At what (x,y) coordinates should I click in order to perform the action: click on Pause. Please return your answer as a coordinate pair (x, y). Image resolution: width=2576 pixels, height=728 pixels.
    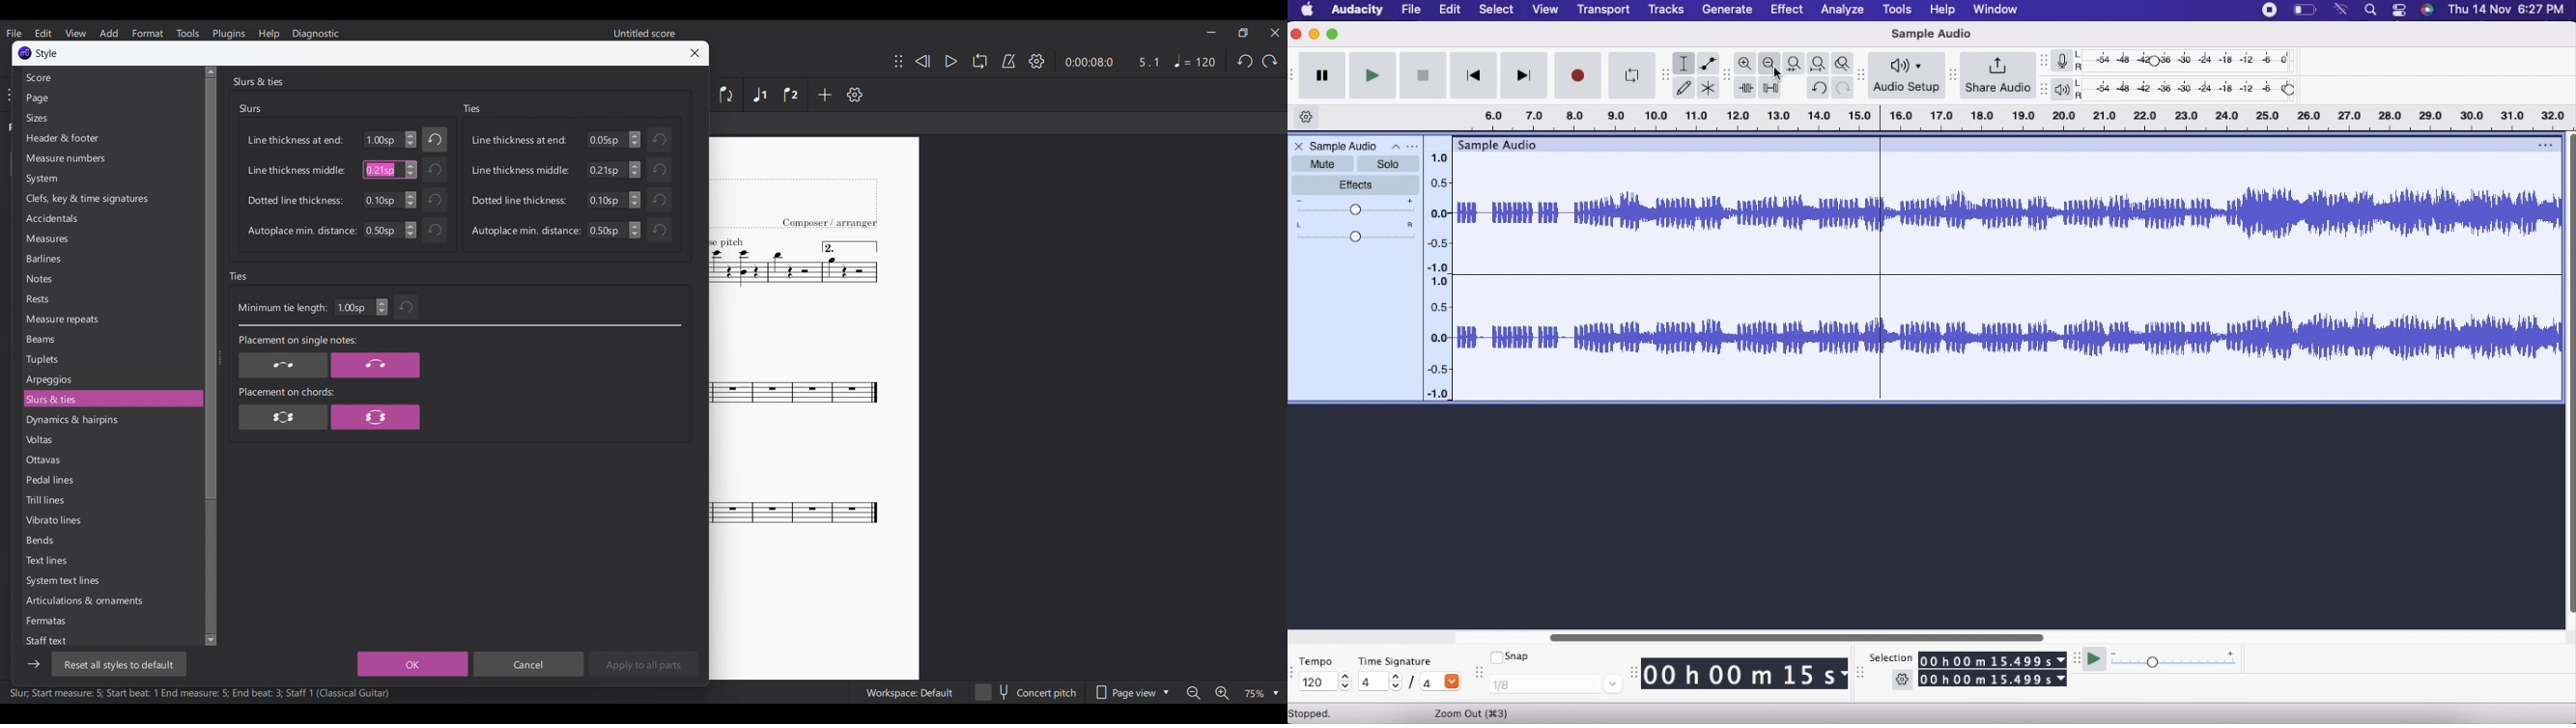
    Looking at the image, I should click on (1322, 76).